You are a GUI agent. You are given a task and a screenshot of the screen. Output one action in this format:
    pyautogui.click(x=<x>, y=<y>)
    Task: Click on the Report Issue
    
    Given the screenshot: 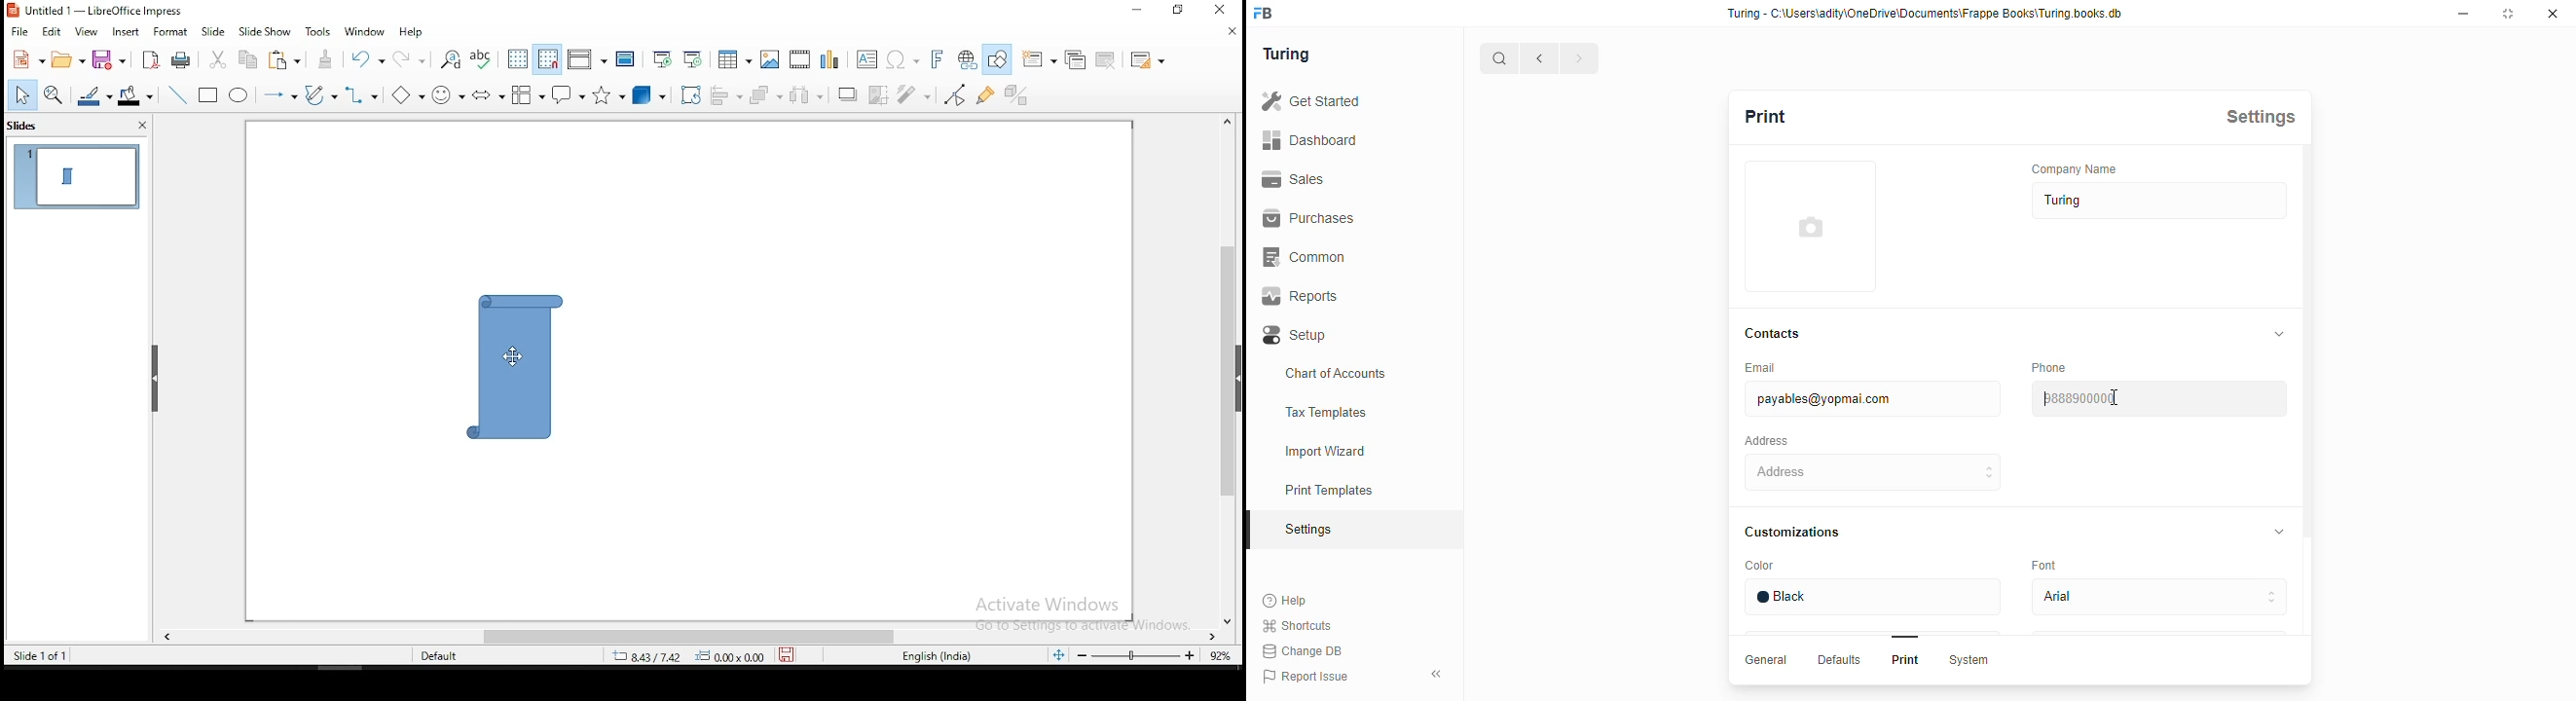 What is the action you would take?
    pyautogui.click(x=1307, y=677)
    